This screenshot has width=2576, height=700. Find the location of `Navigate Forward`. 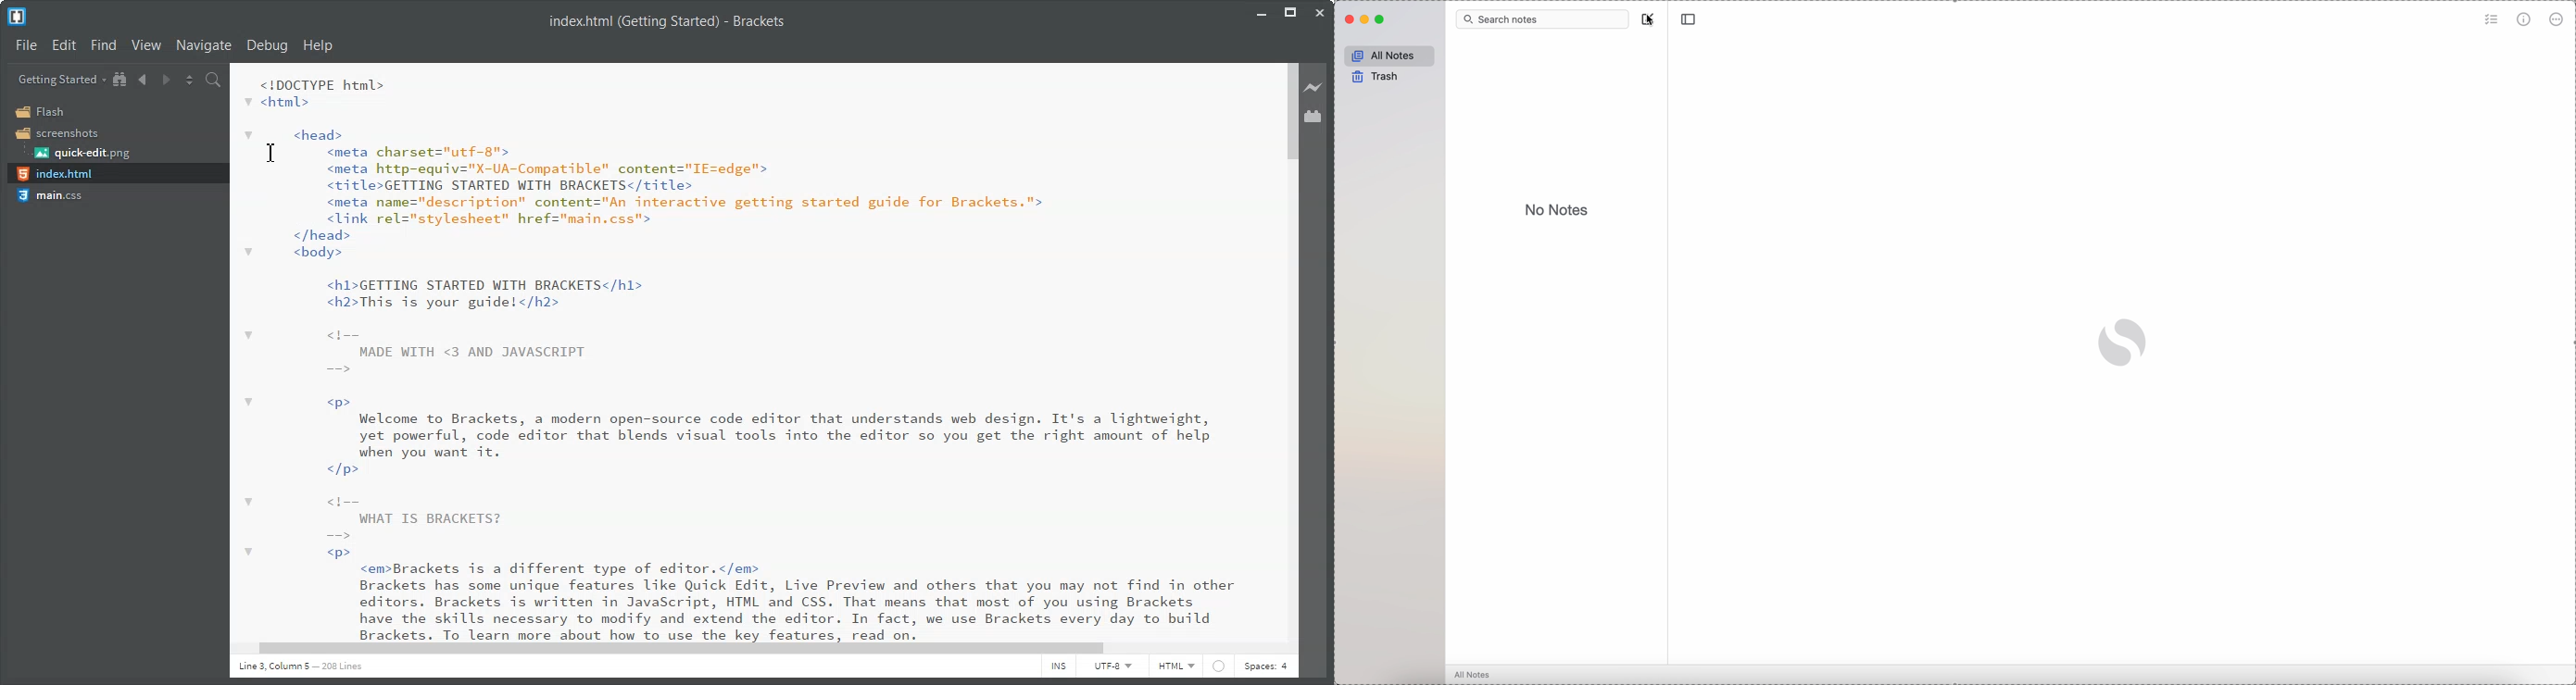

Navigate Forward is located at coordinates (166, 80).